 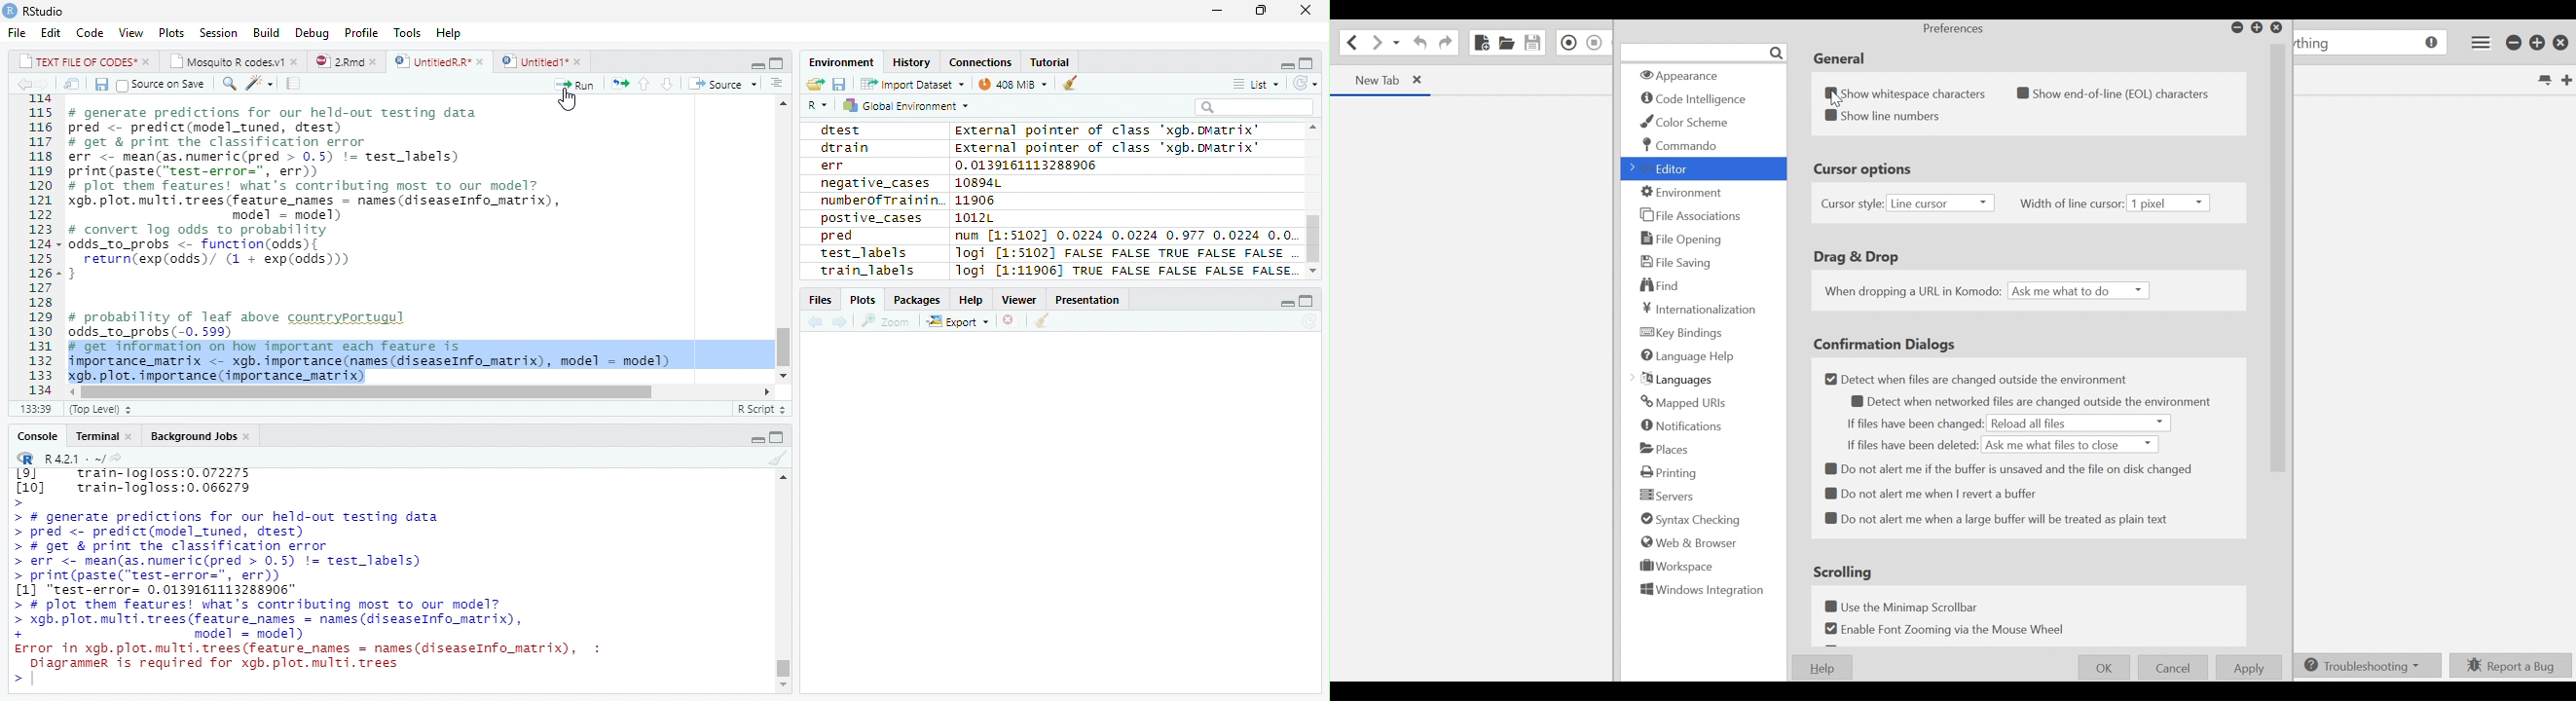 What do you see at coordinates (1858, 257) in the screenshot?
I see `Drag & Drop` at bounding box center [1858, 257].